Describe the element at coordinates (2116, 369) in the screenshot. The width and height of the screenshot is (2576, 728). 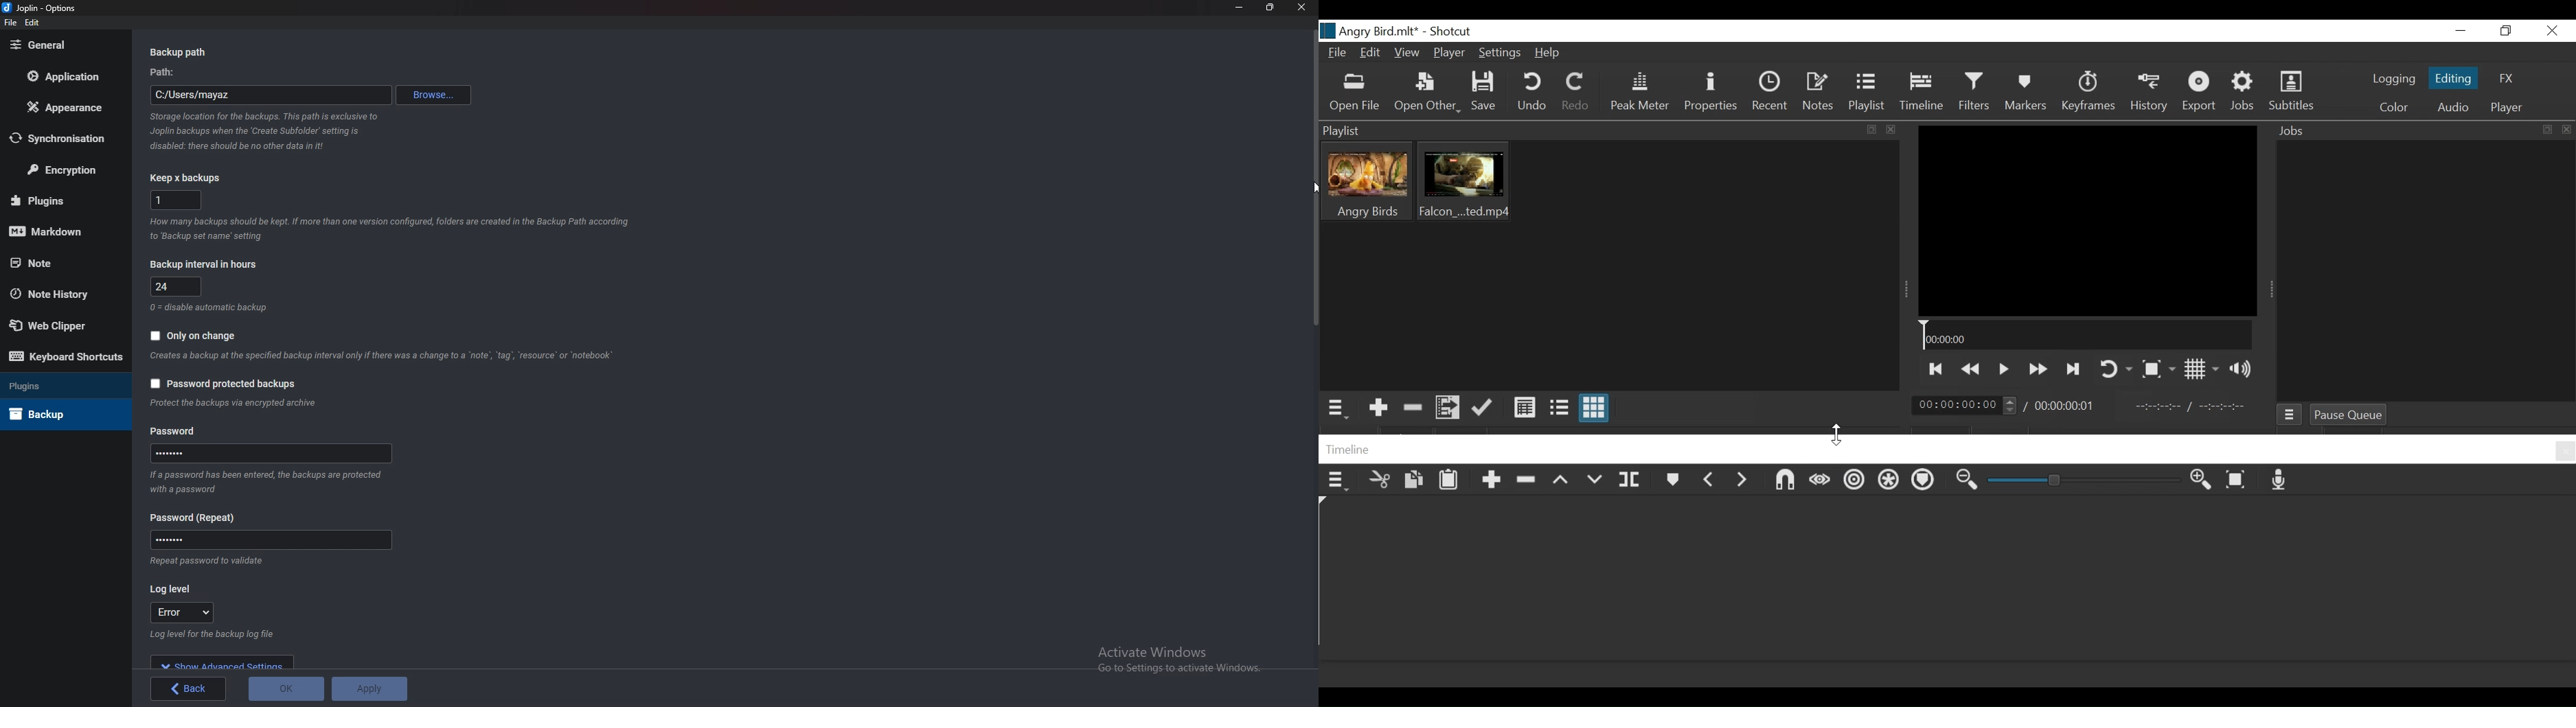
I see `Toggle player on looping` at that location.